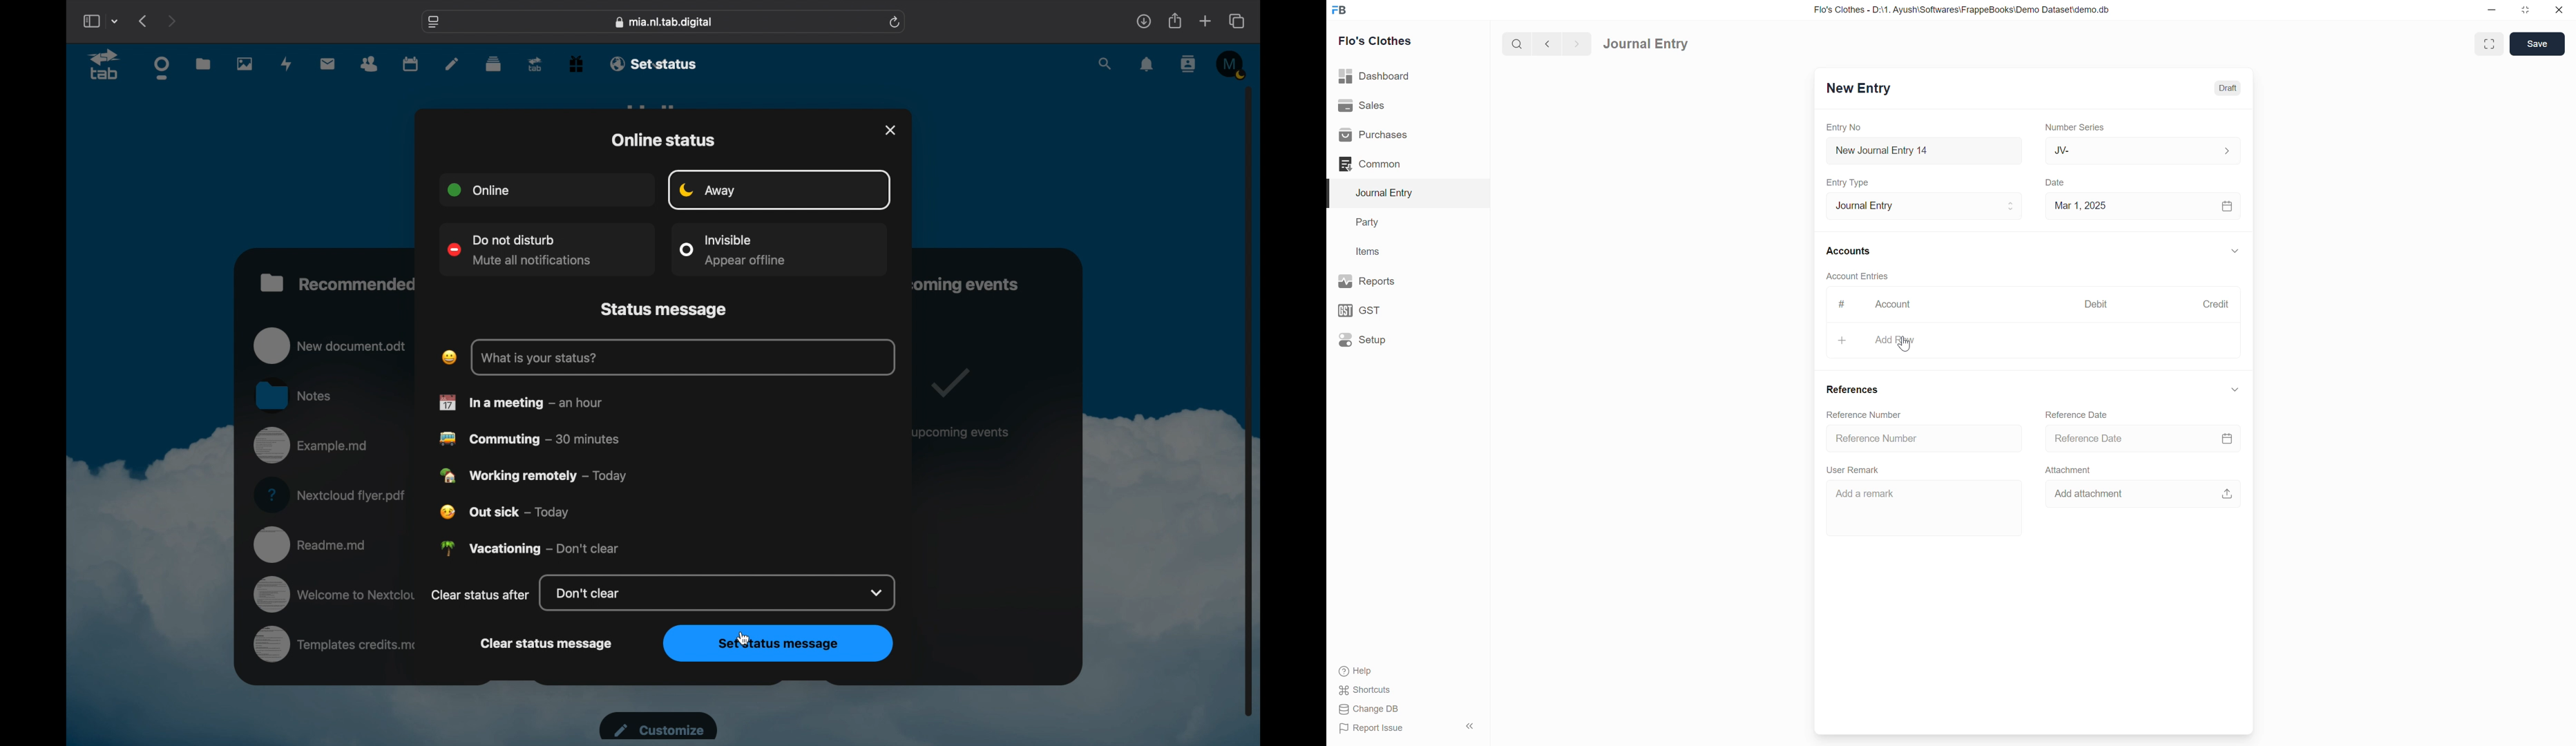 Image resolution: width=2576 pixels, height=756 pixels. What do you see at coordinates (1906, 344) in the screenshot?
I see `cursor` at bounding box center [1906, 344].